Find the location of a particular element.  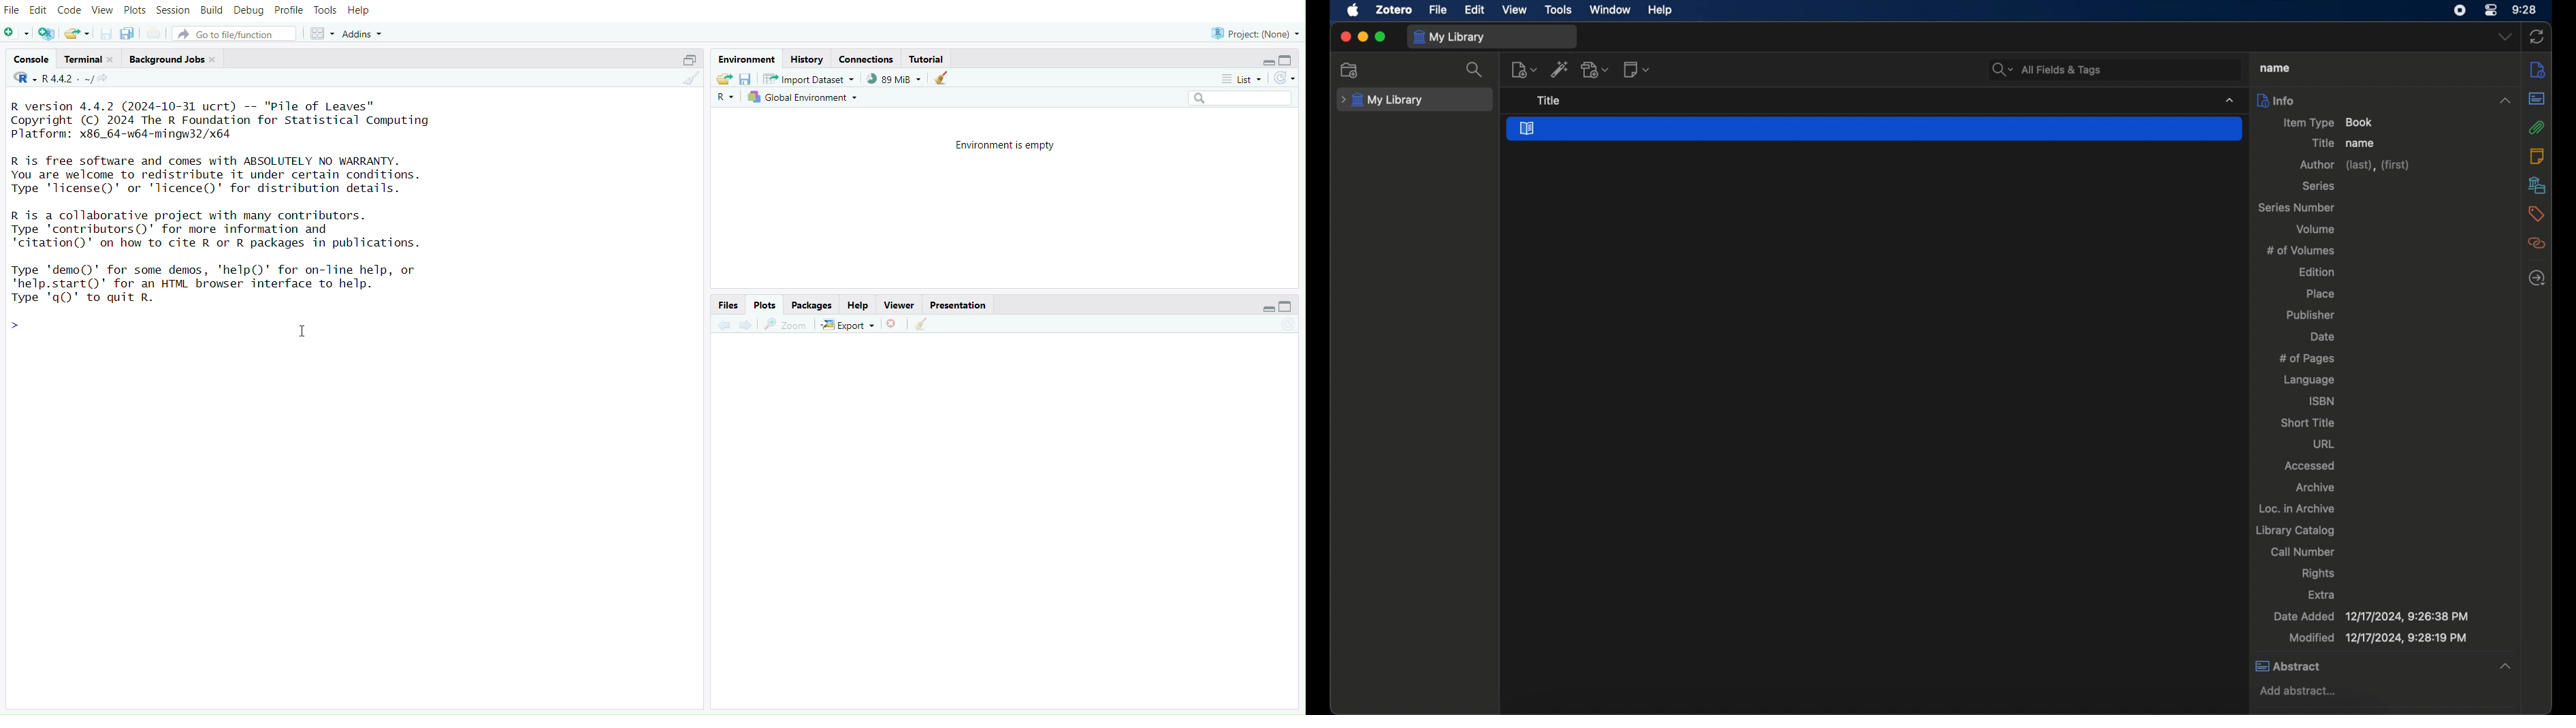

isbn is located at coordinates (2323, 402).